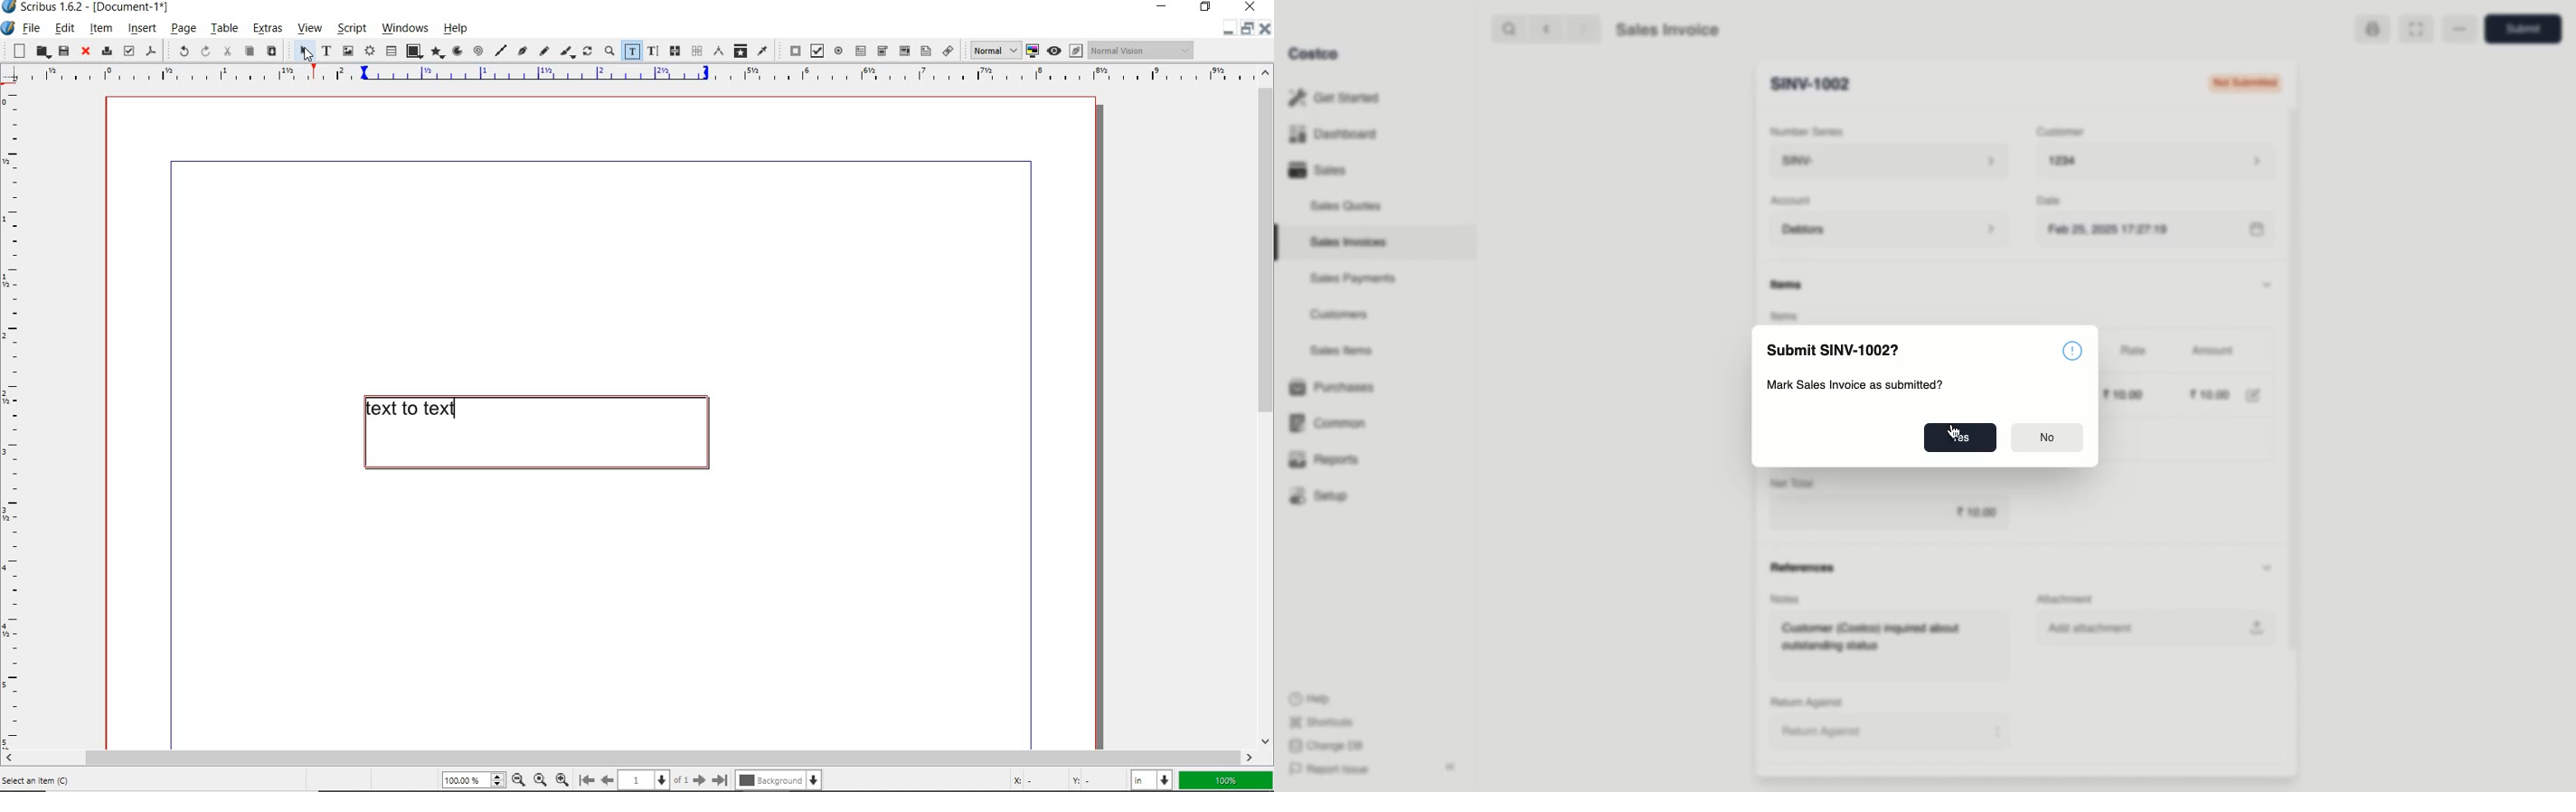 This screenshot has width=2576, height=812. What do you see at coordinates (2070, 351) in the screenshot?
I see `Icon` at bounding box center [2070, 351].